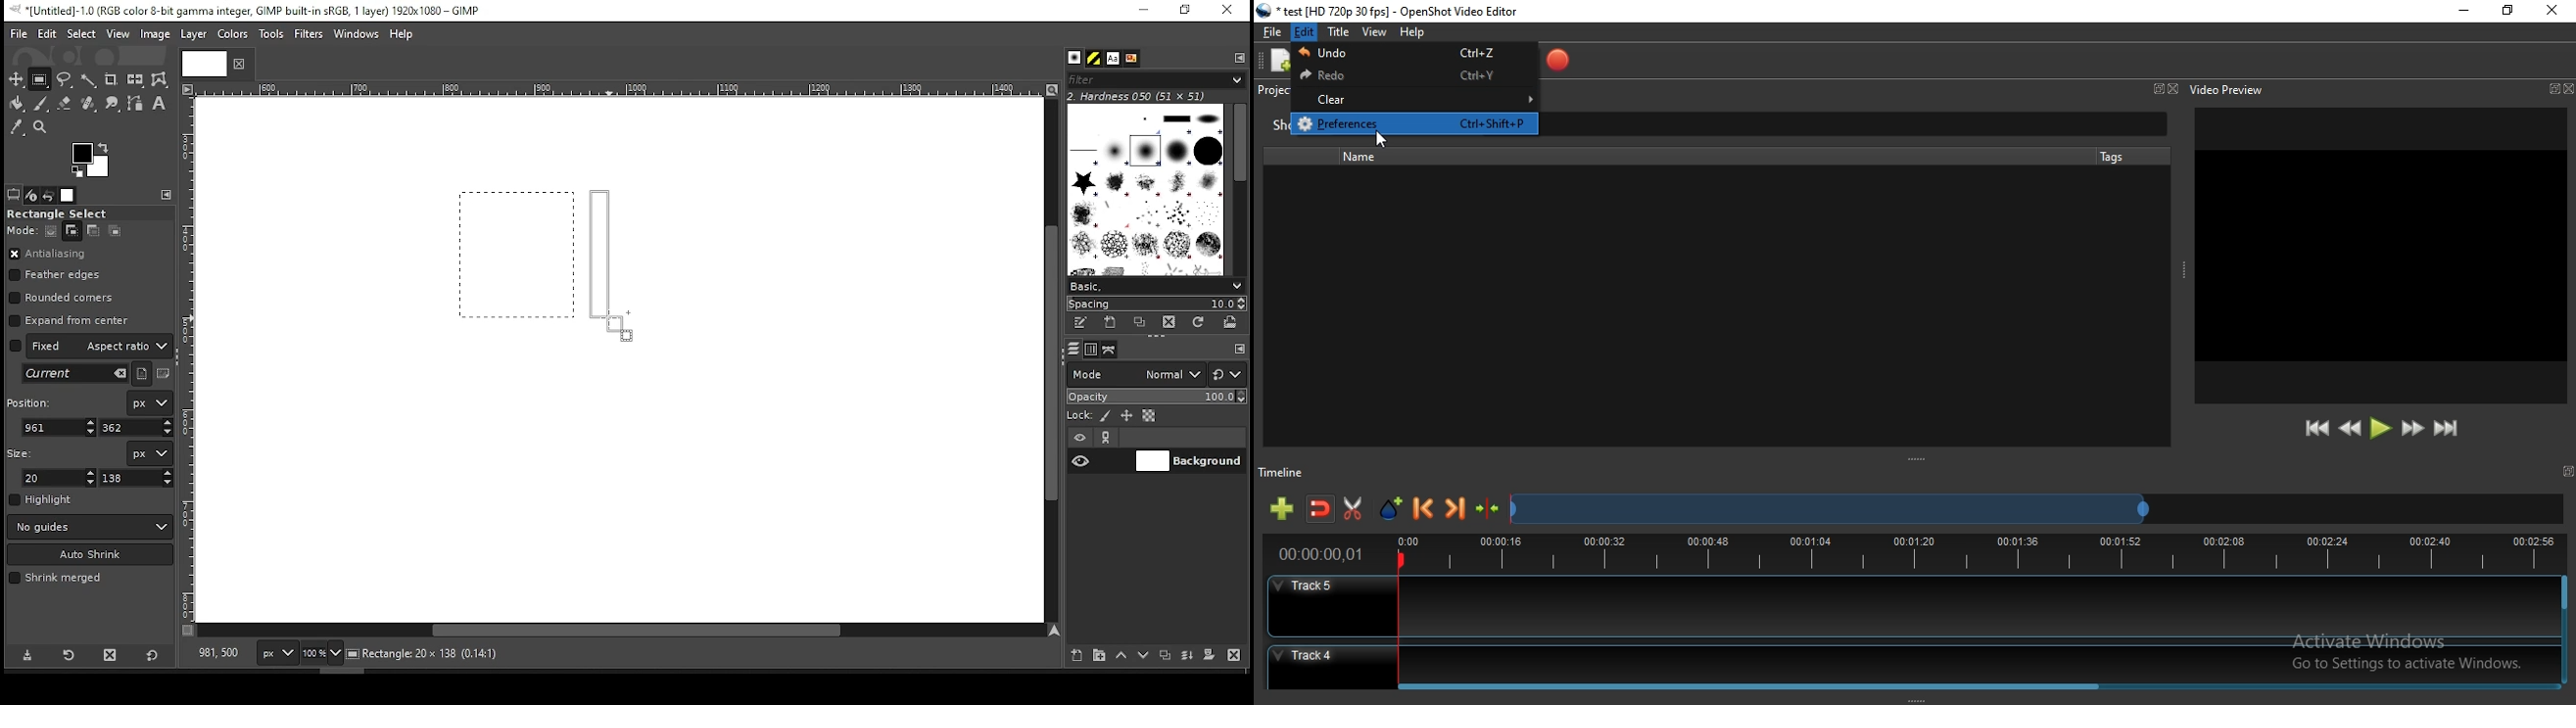  I want to click on delete layer, so click(1233, 655).